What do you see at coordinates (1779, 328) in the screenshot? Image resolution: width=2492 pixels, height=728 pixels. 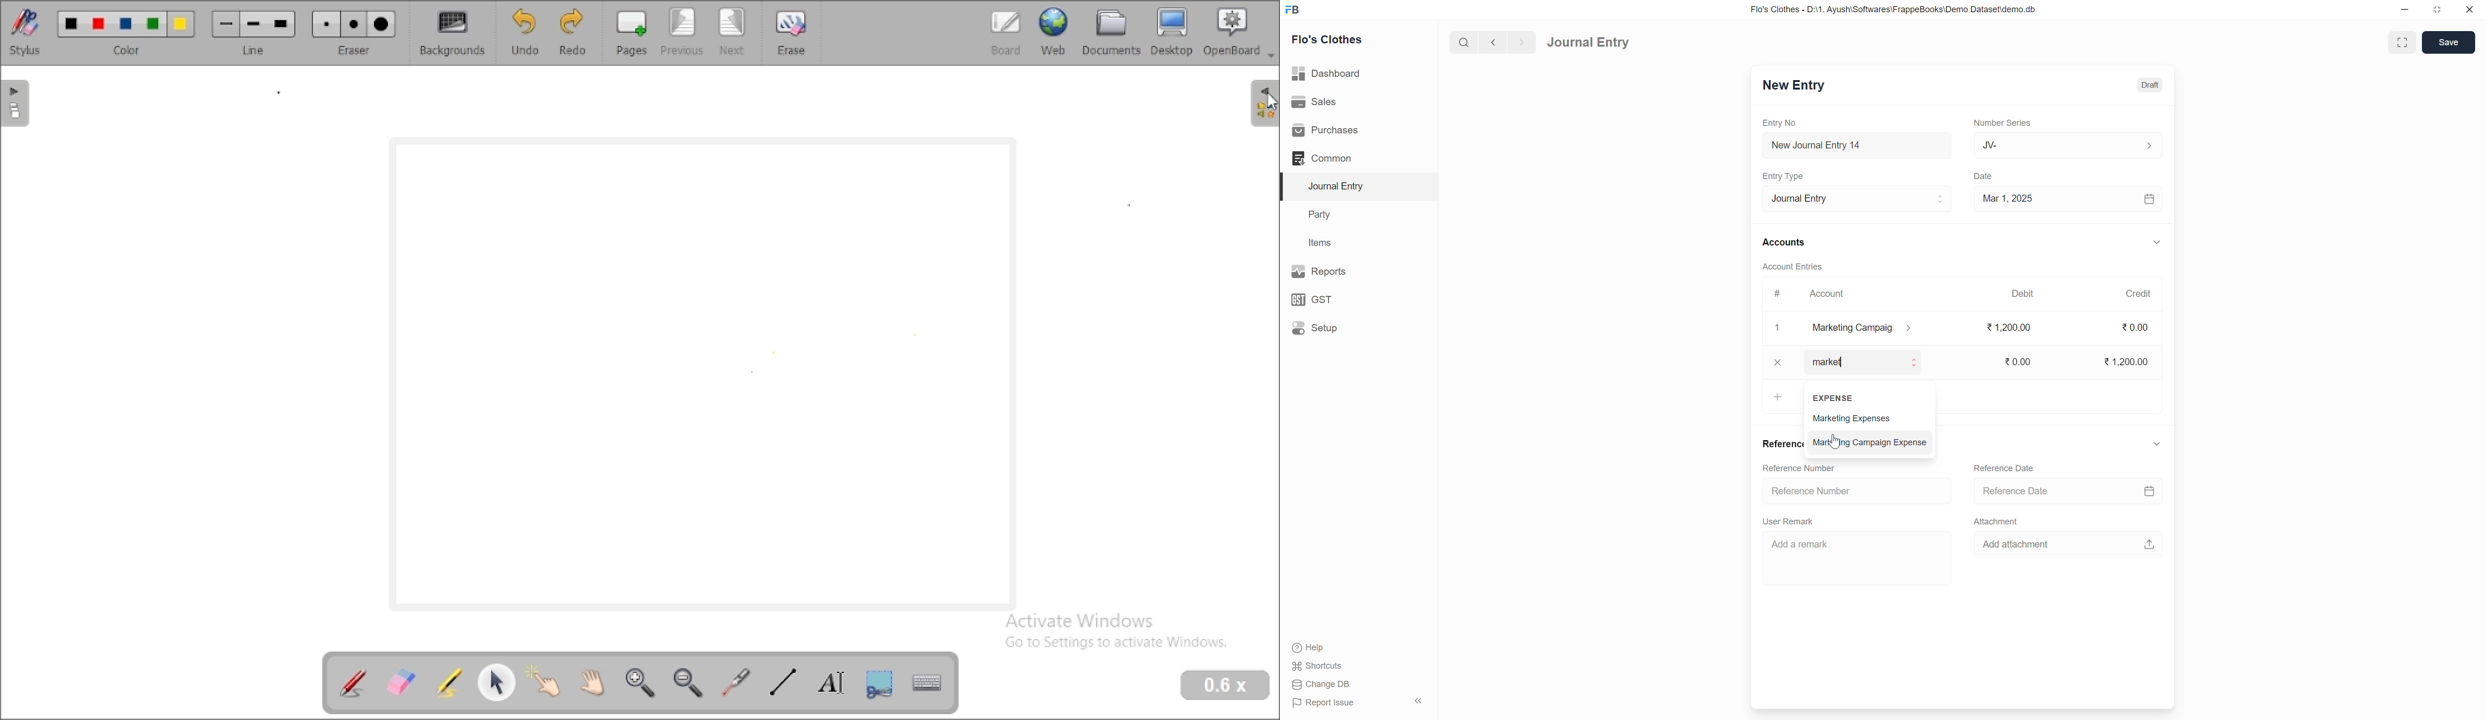 I see `1` at bounding box center [1779, 328].